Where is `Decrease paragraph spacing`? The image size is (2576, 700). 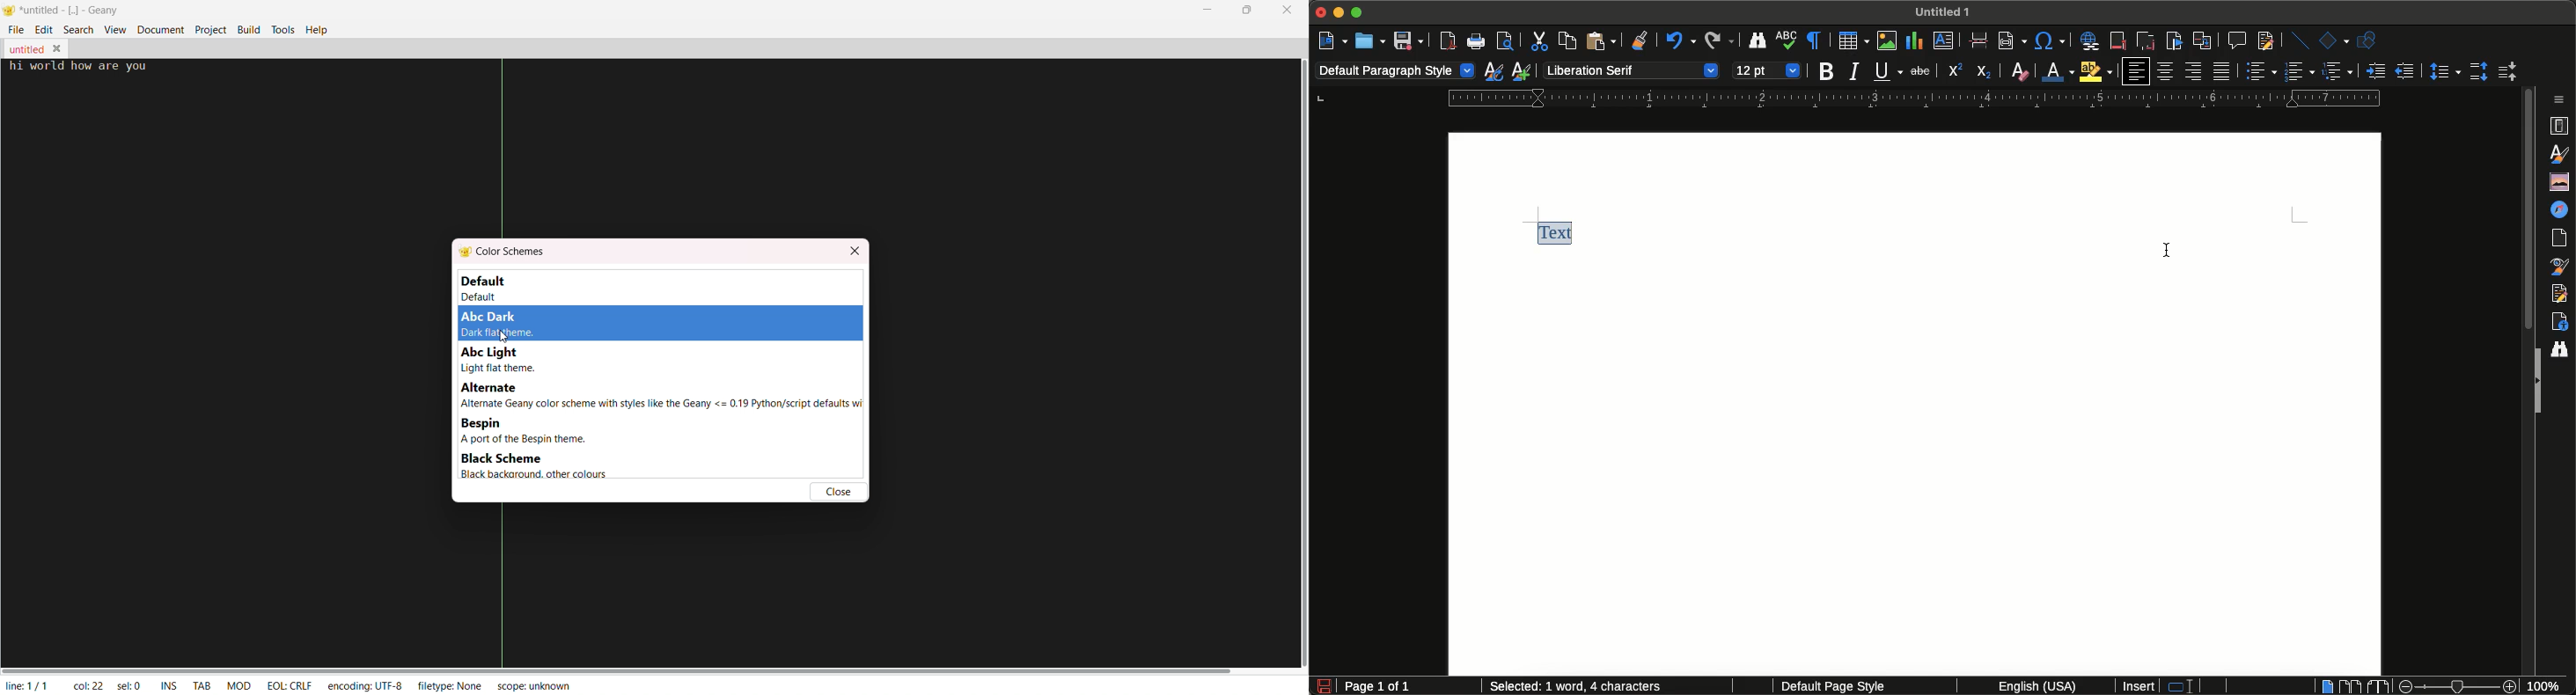
Decrease paragraph spacing is located at coordinates (2506, 73).